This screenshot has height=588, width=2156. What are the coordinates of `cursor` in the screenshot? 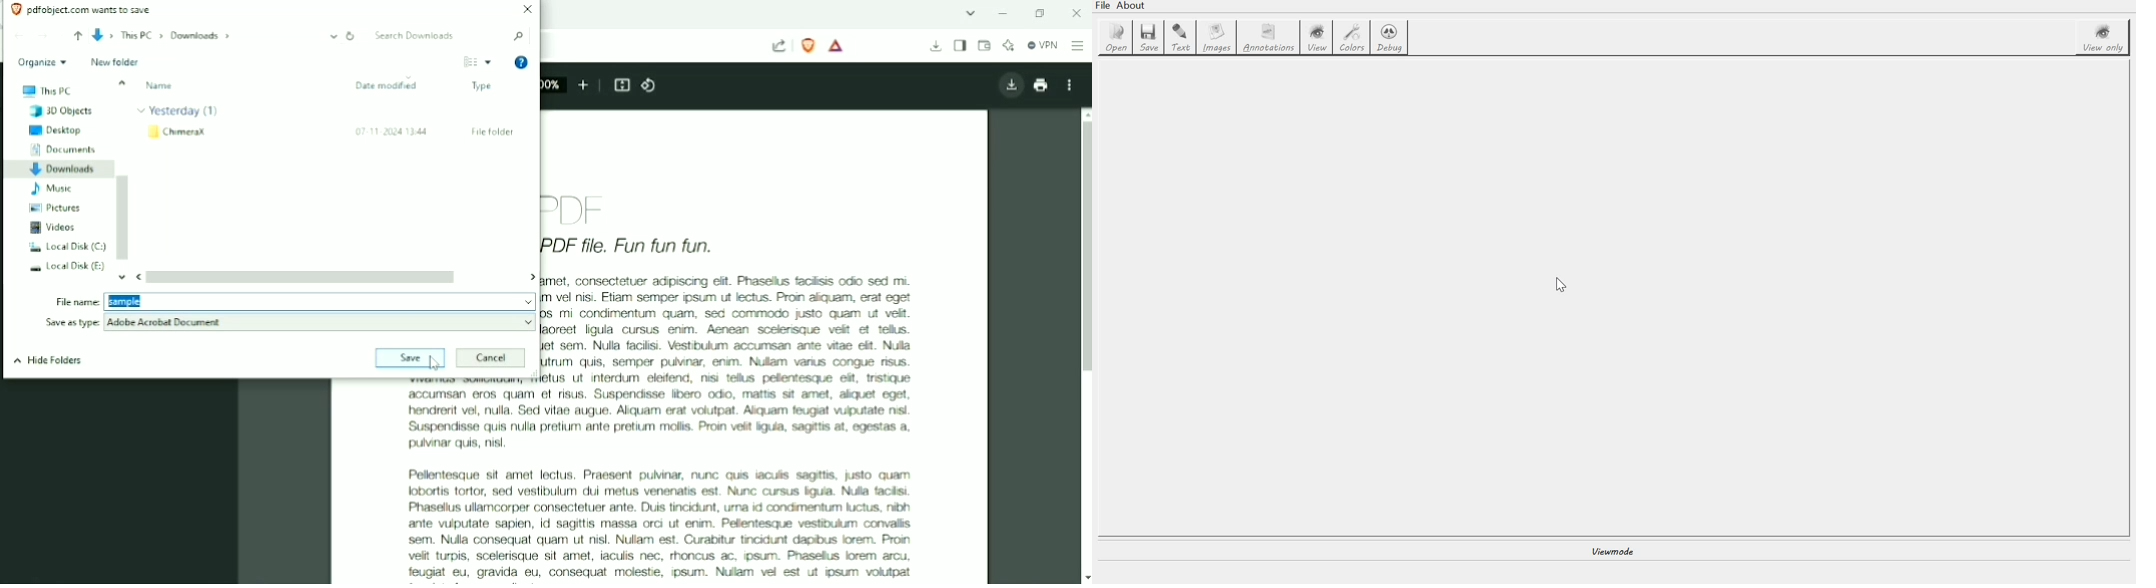 It's located at (1558, 285).